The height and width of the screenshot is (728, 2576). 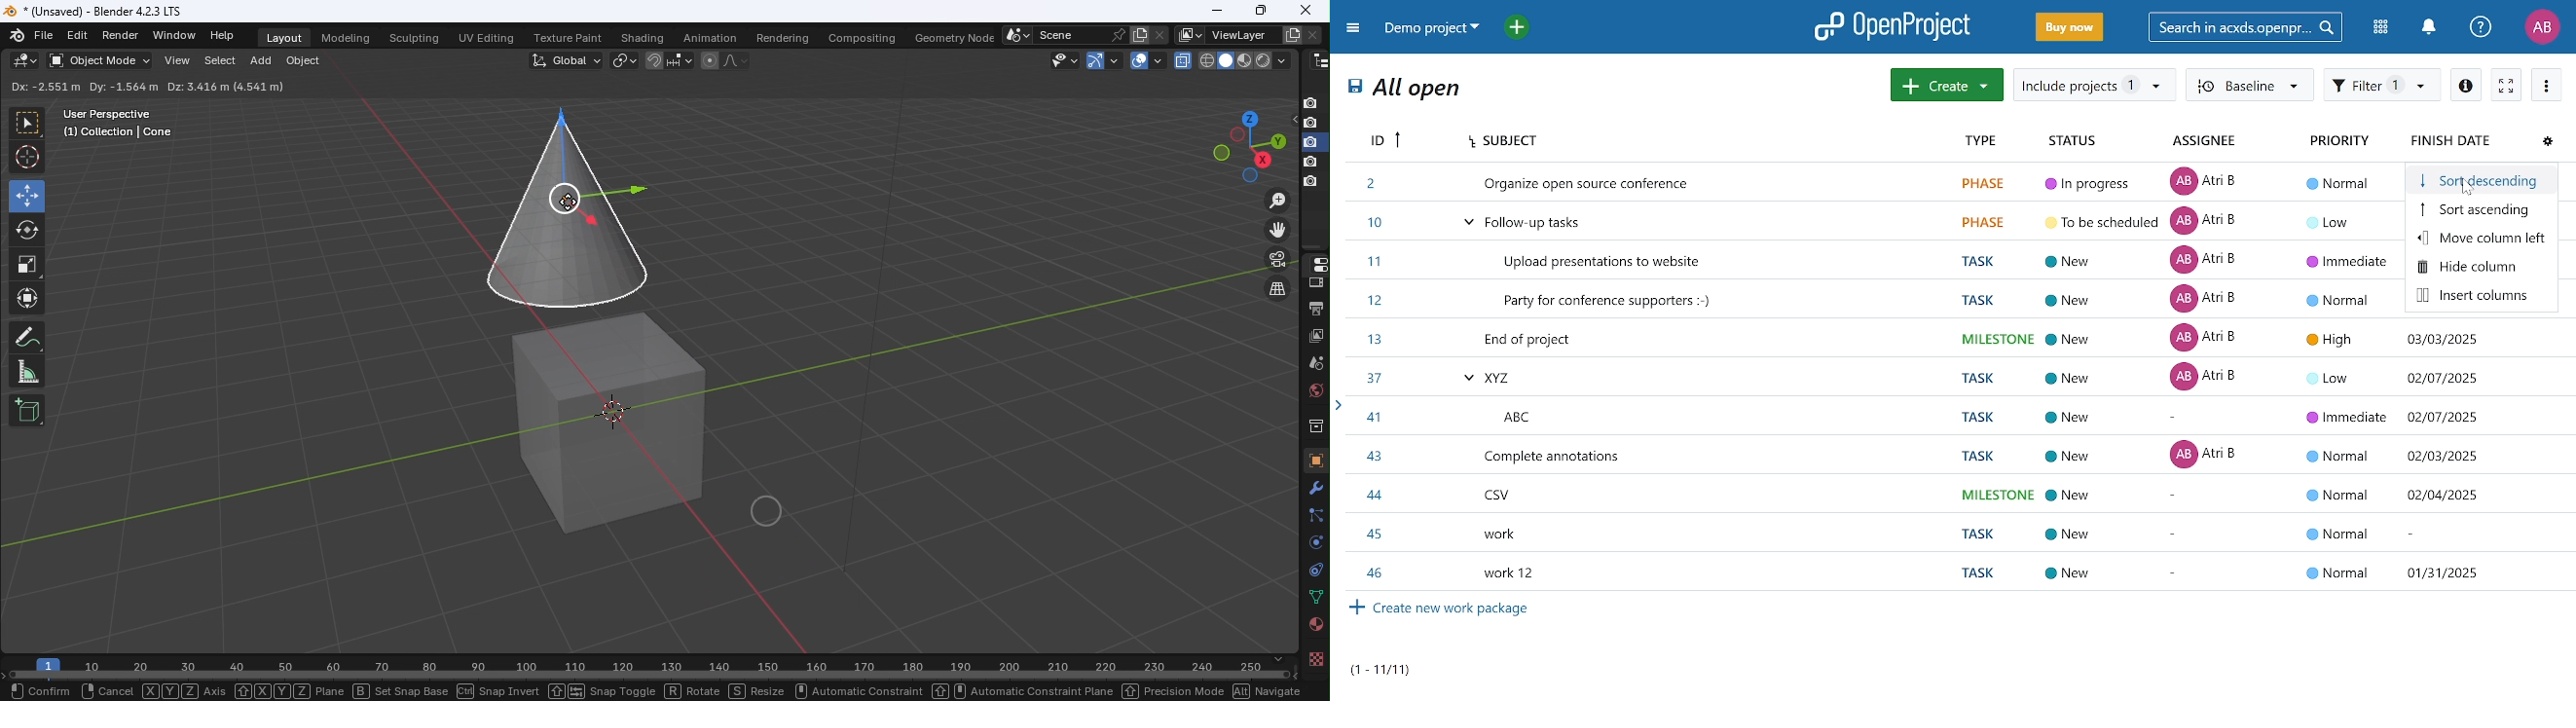 What do you see at coordinates (2484, 210) in the screenshot?
I see `sort ascending` at bounding box center [2484, 210].